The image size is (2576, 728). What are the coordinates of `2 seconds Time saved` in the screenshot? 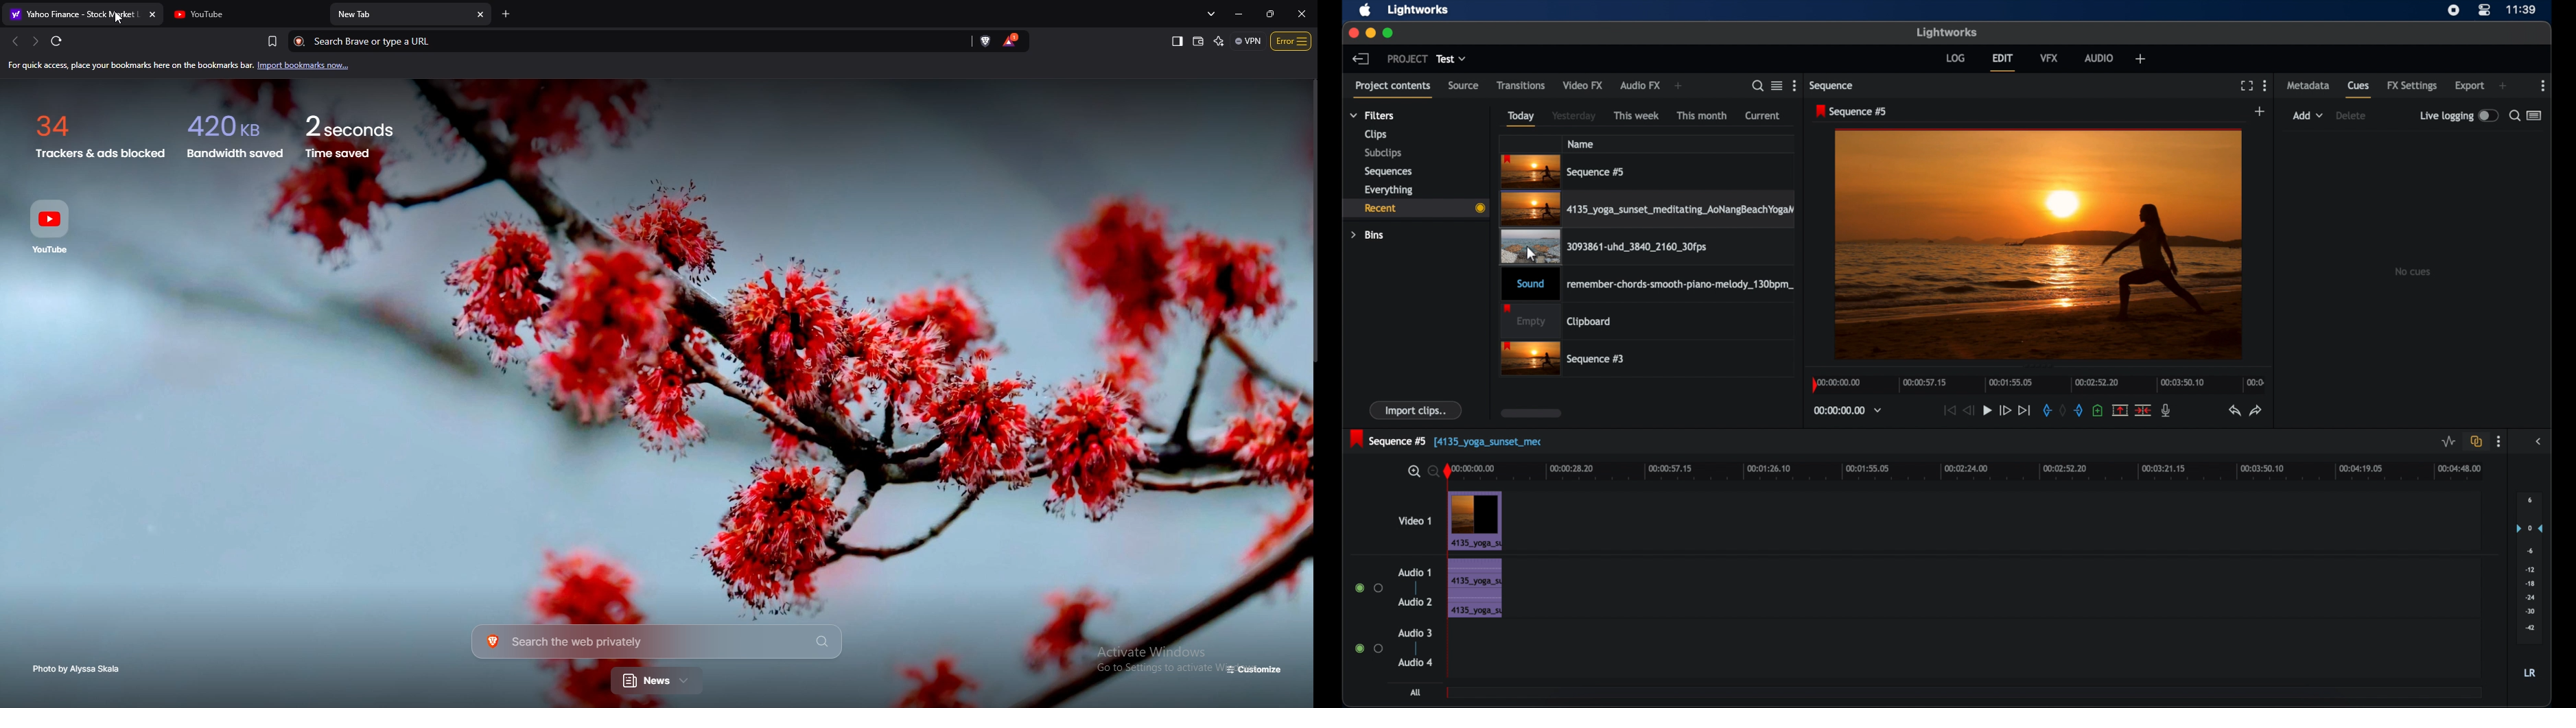 It's located at (368, 132).